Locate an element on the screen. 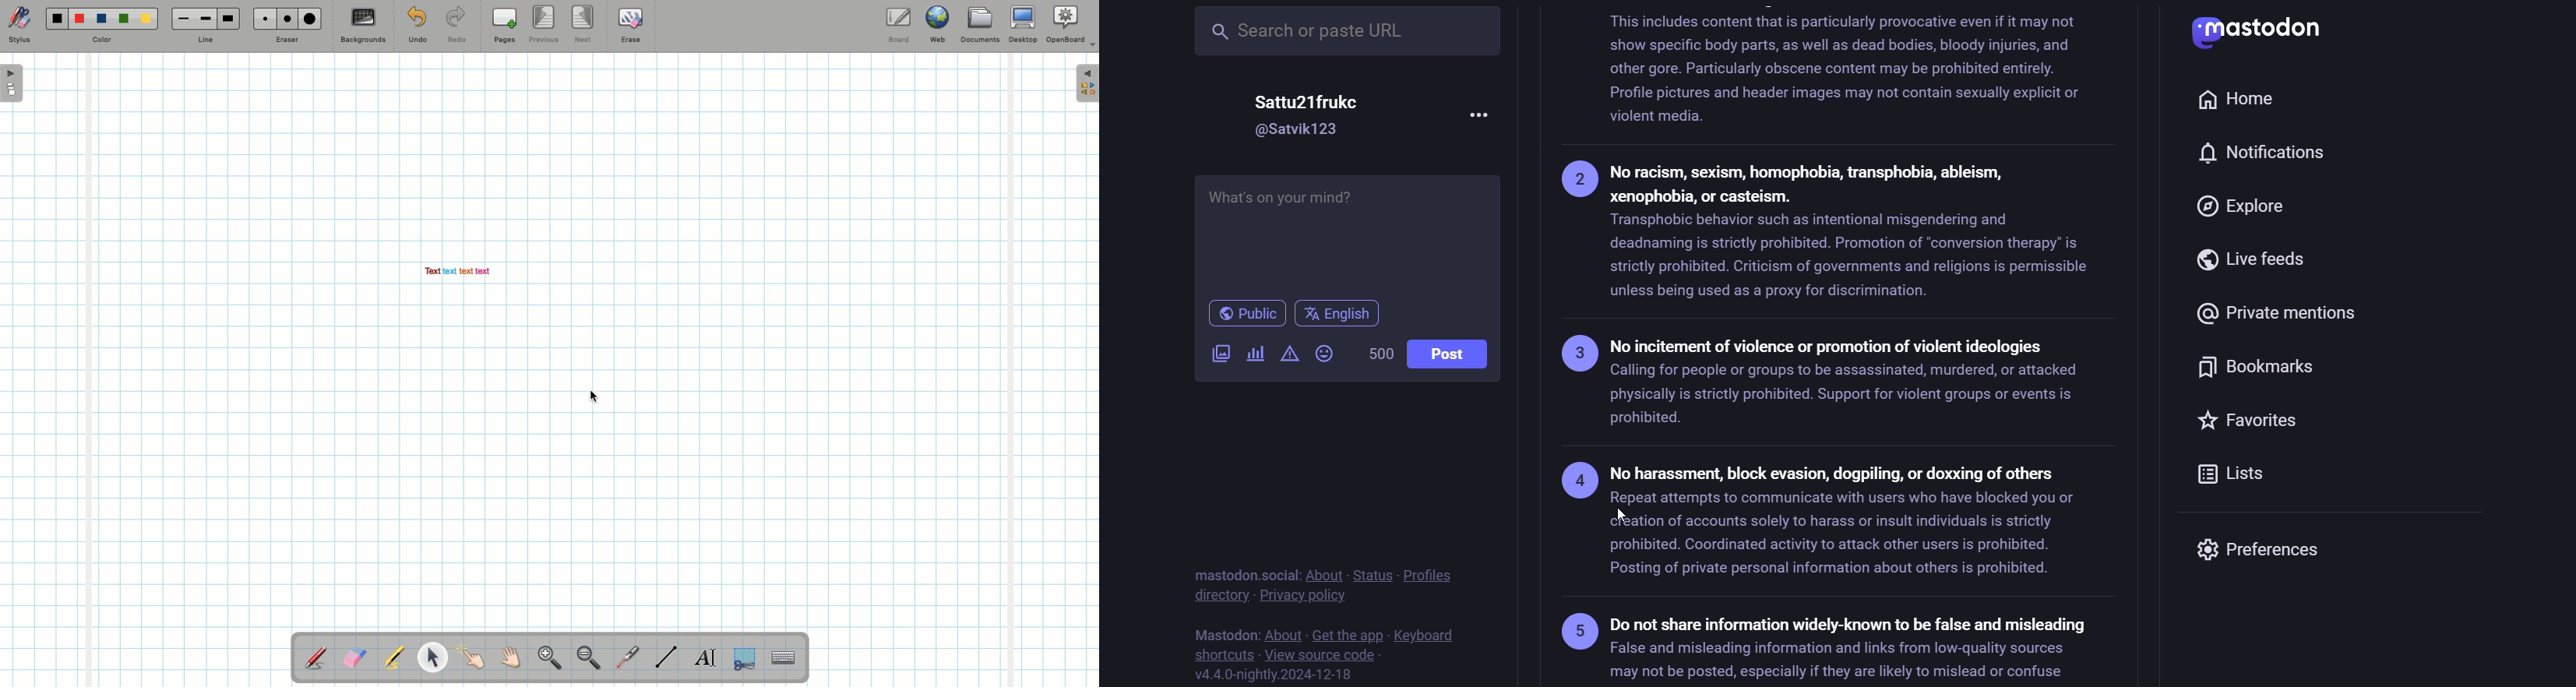 This screenshot has width=2576, height=700. shortcut is located at coordinates (1218, 653).